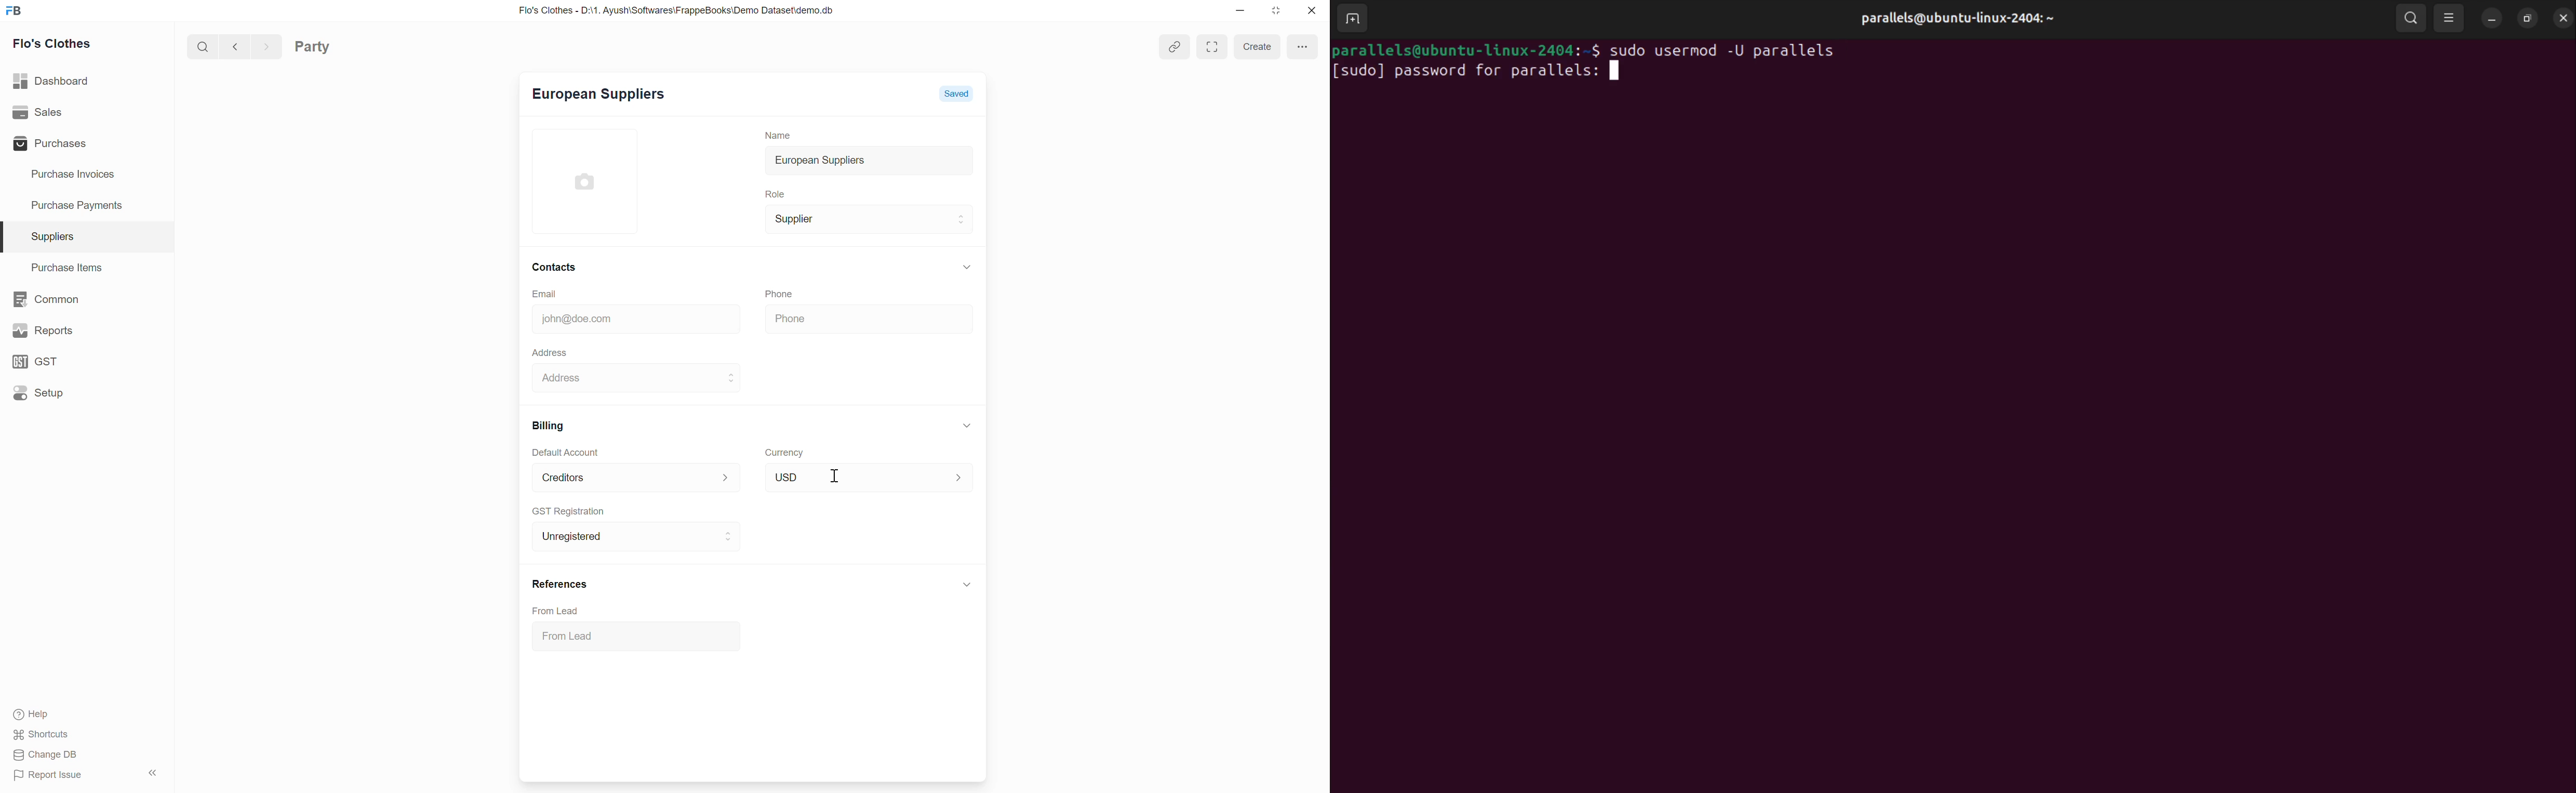 Image resolution: width=2576 pixels, height=812 pixels. I want to click on Flo's Clothes - D:\1. Ayush\Softwares\FrappeBooks\Demo Dataset\demo.db, so click(664, 8).